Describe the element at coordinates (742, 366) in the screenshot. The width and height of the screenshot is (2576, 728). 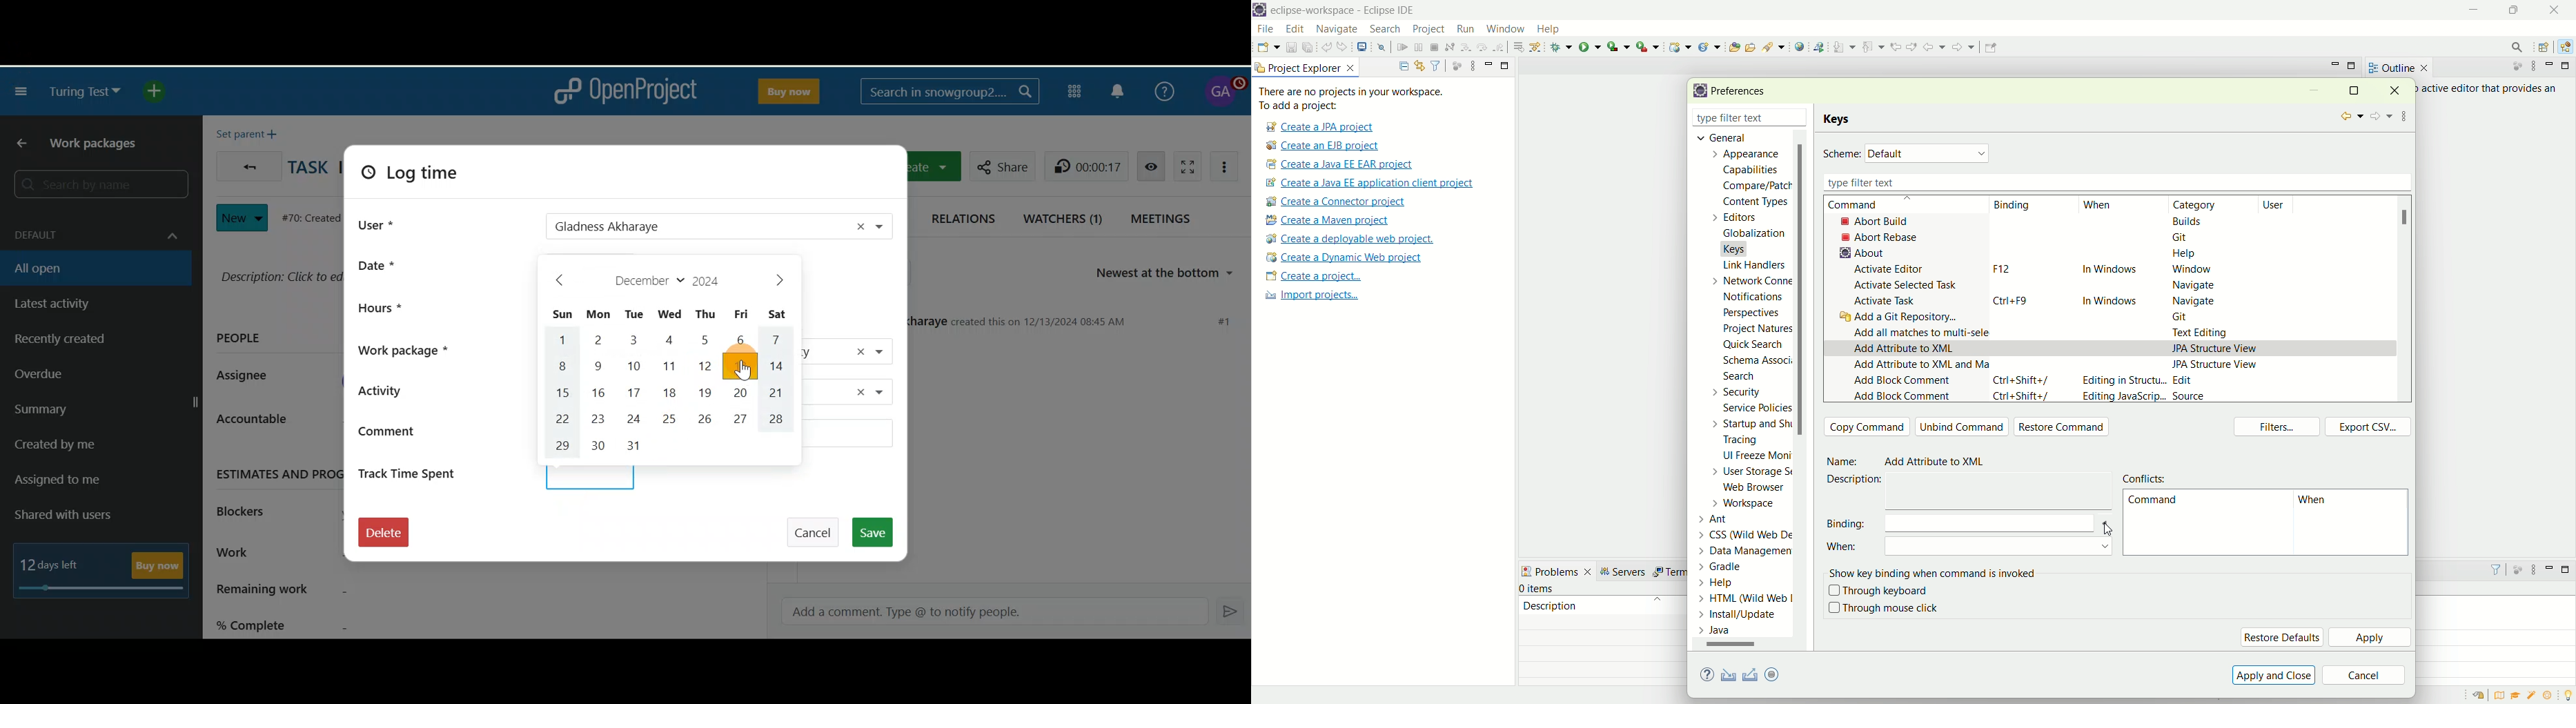
I see `Cursor on 13` at that location.